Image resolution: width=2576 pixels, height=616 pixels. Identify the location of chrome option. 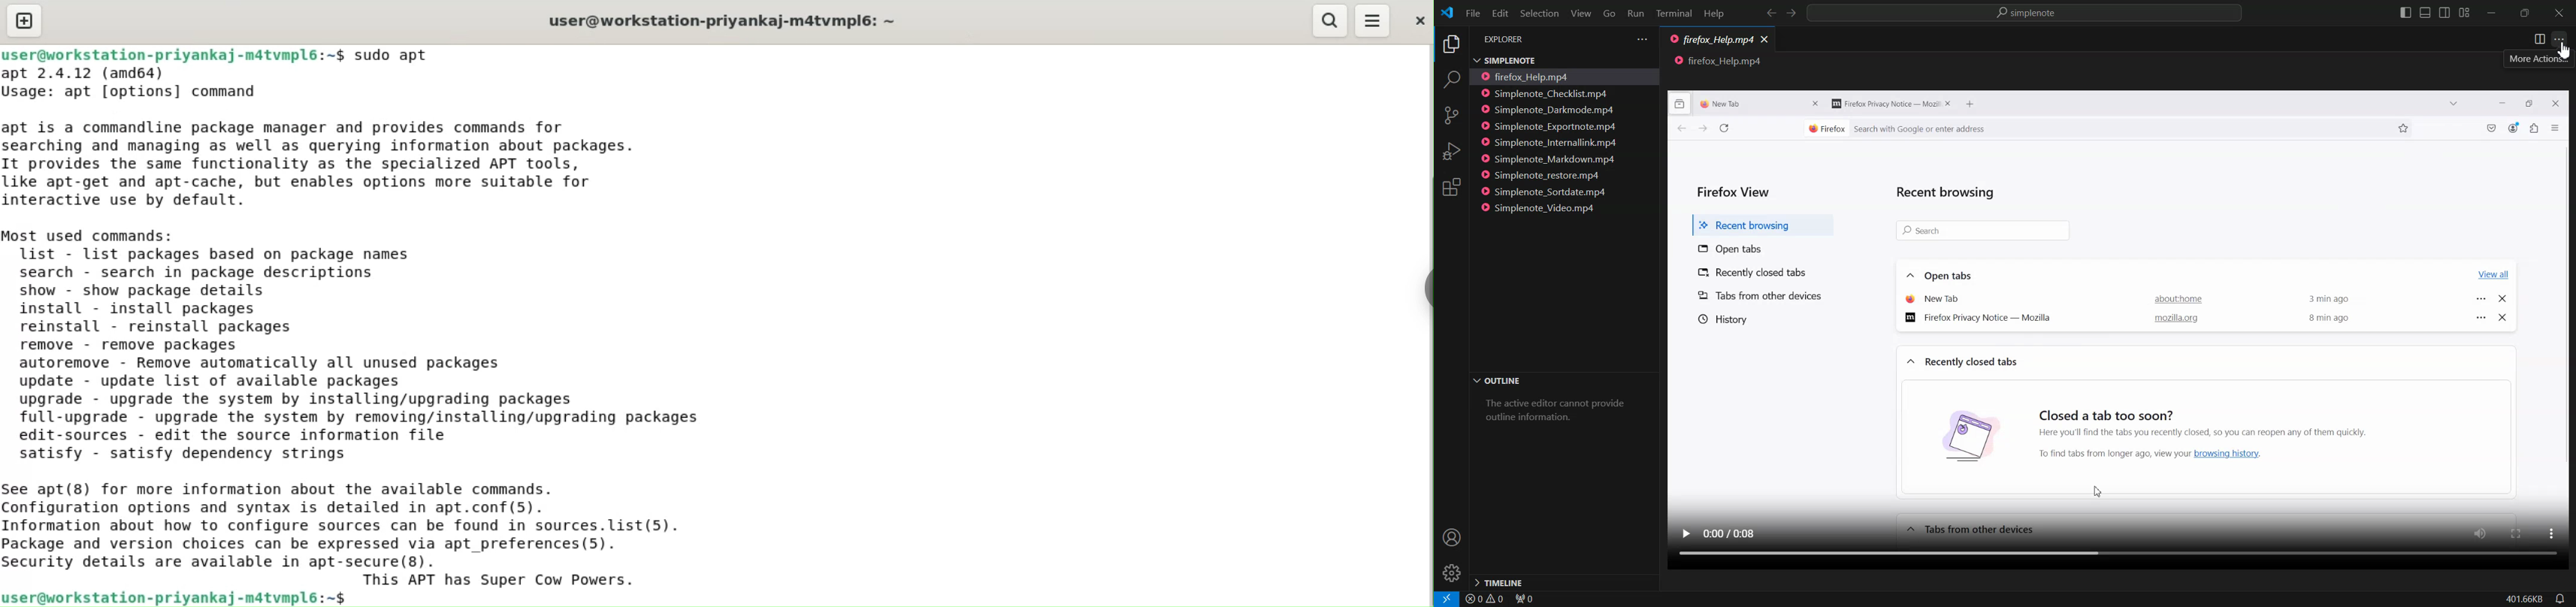
(1425, 291).